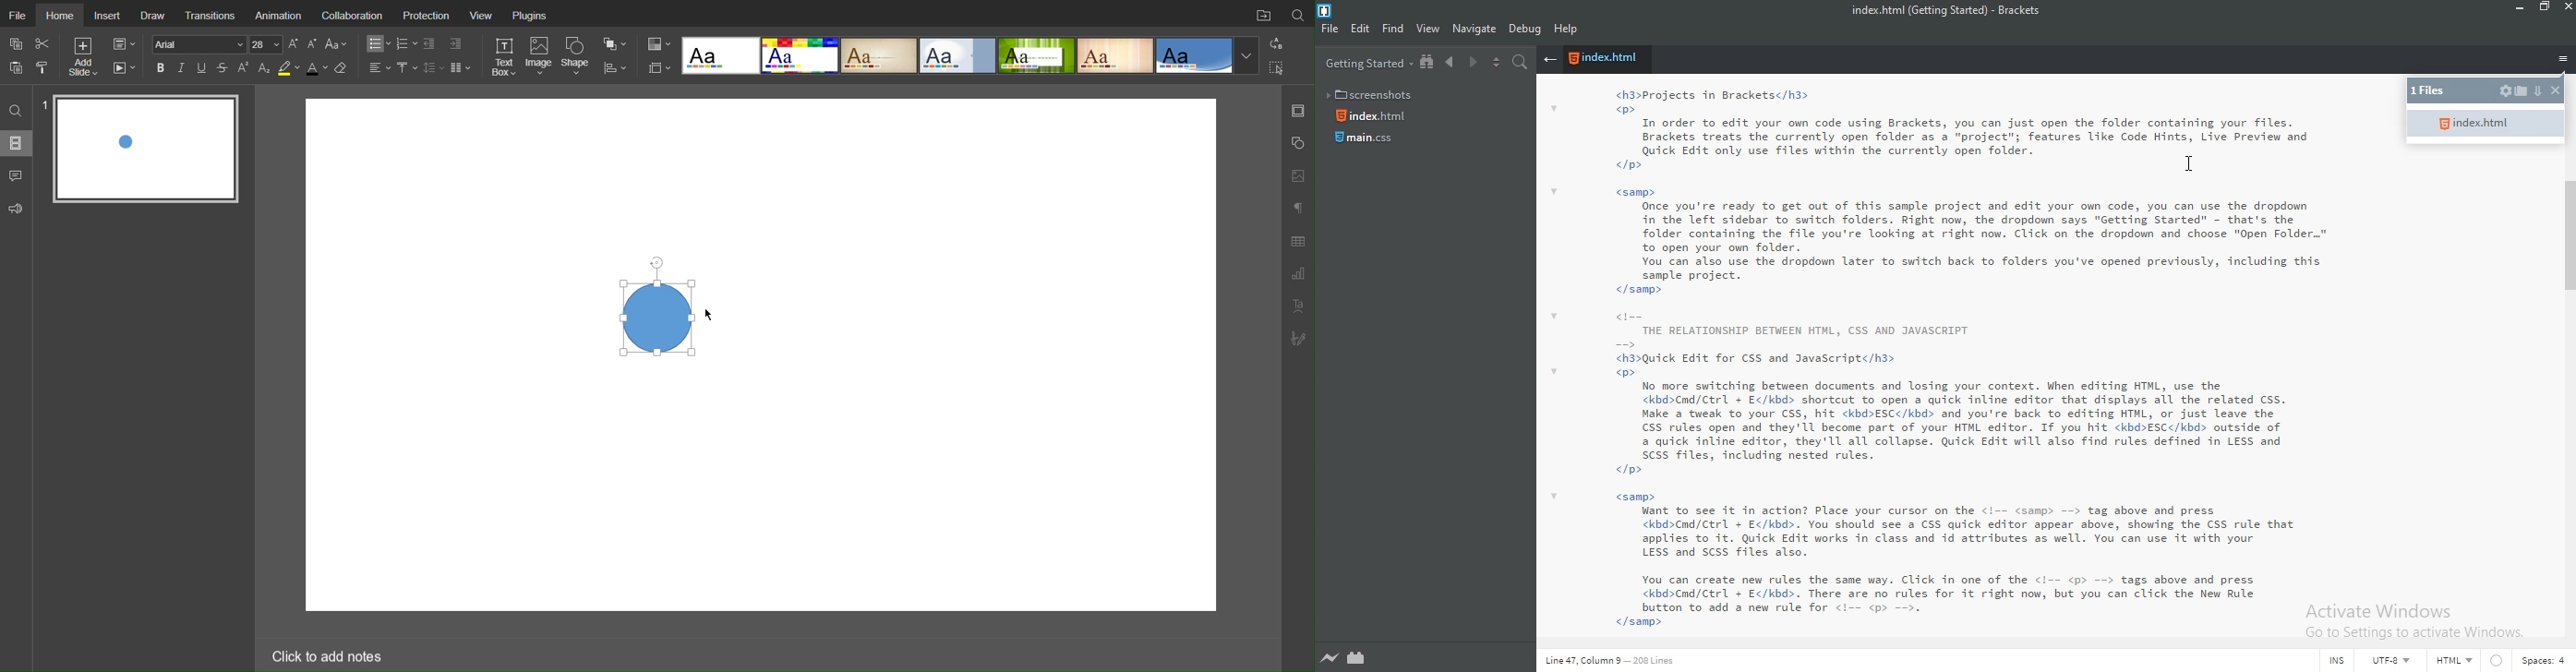 This screenshot has height=672, width=2576. I want to click on View, so click(1428, 30).